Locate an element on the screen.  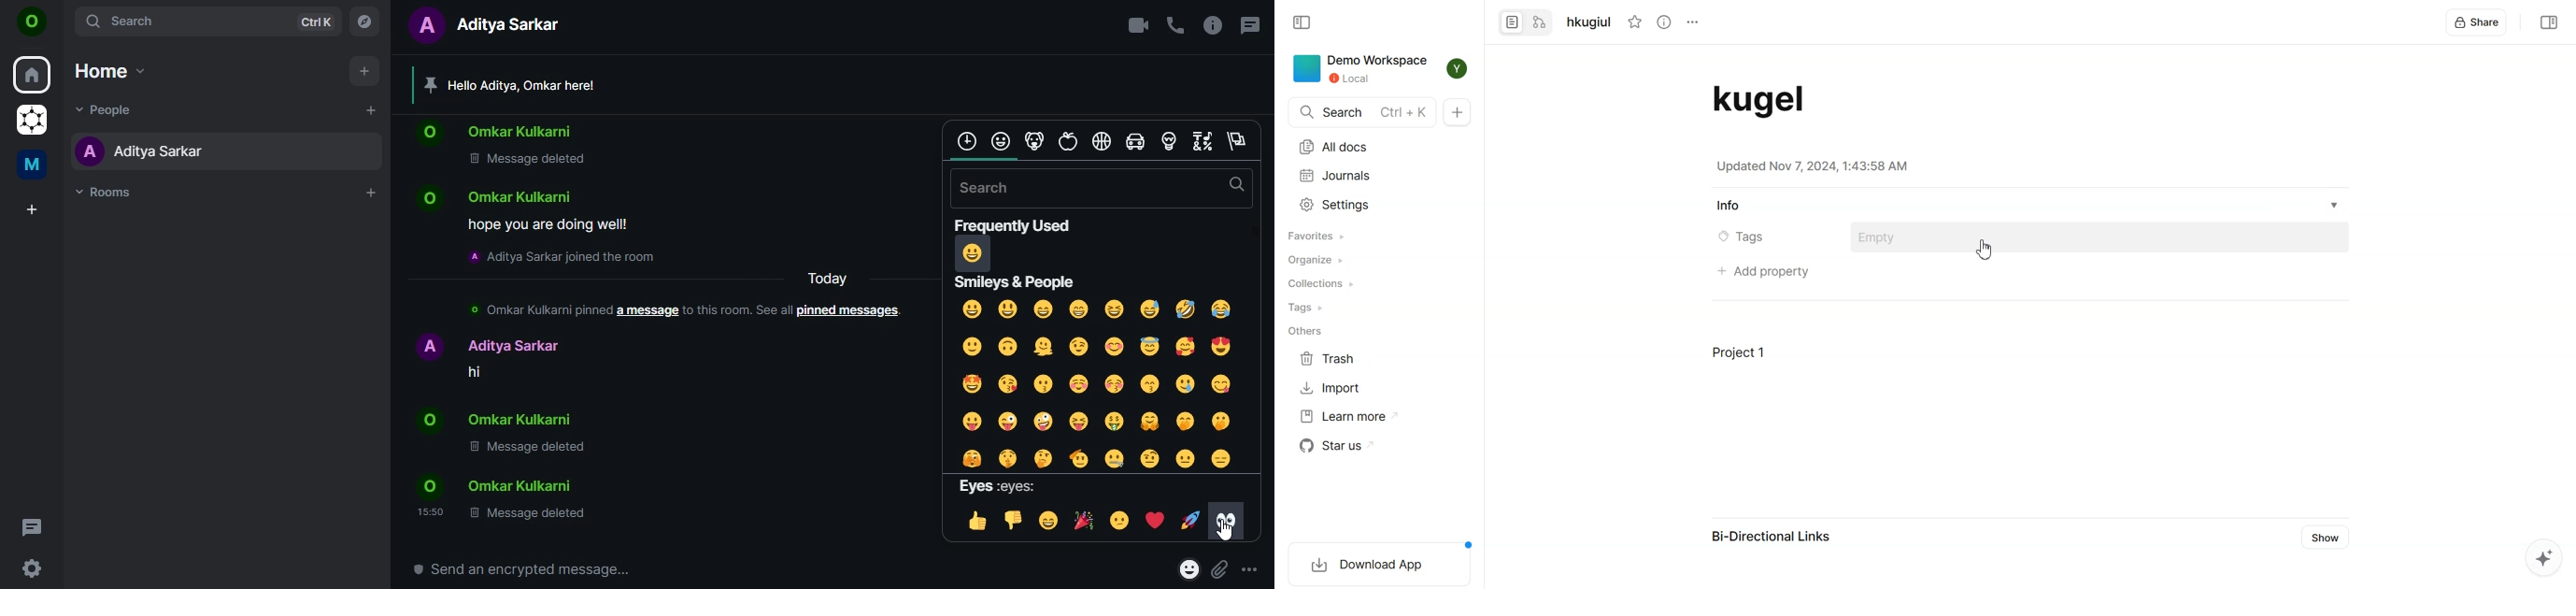
upside down face is located at coordinates (1007, 346).